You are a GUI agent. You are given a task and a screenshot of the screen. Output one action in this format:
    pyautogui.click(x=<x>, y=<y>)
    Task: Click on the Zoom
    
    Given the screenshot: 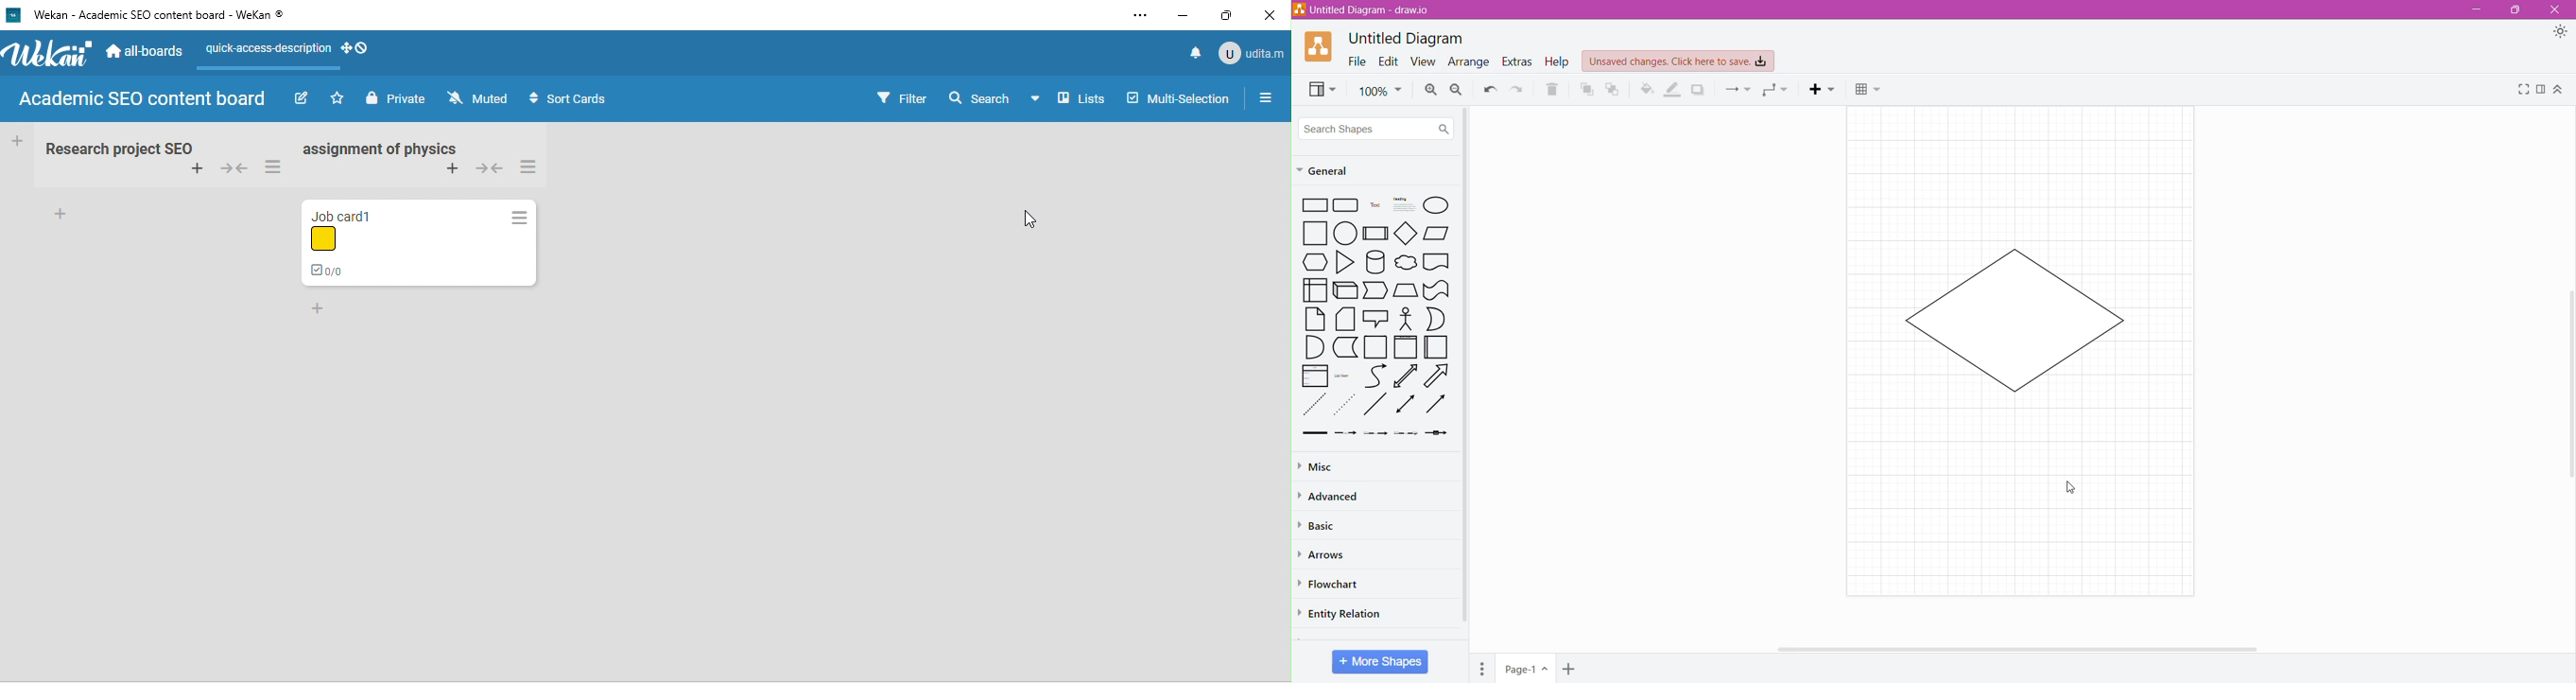 What is the action you would take?
    pyautogui.click(x=1380, y=92)
    